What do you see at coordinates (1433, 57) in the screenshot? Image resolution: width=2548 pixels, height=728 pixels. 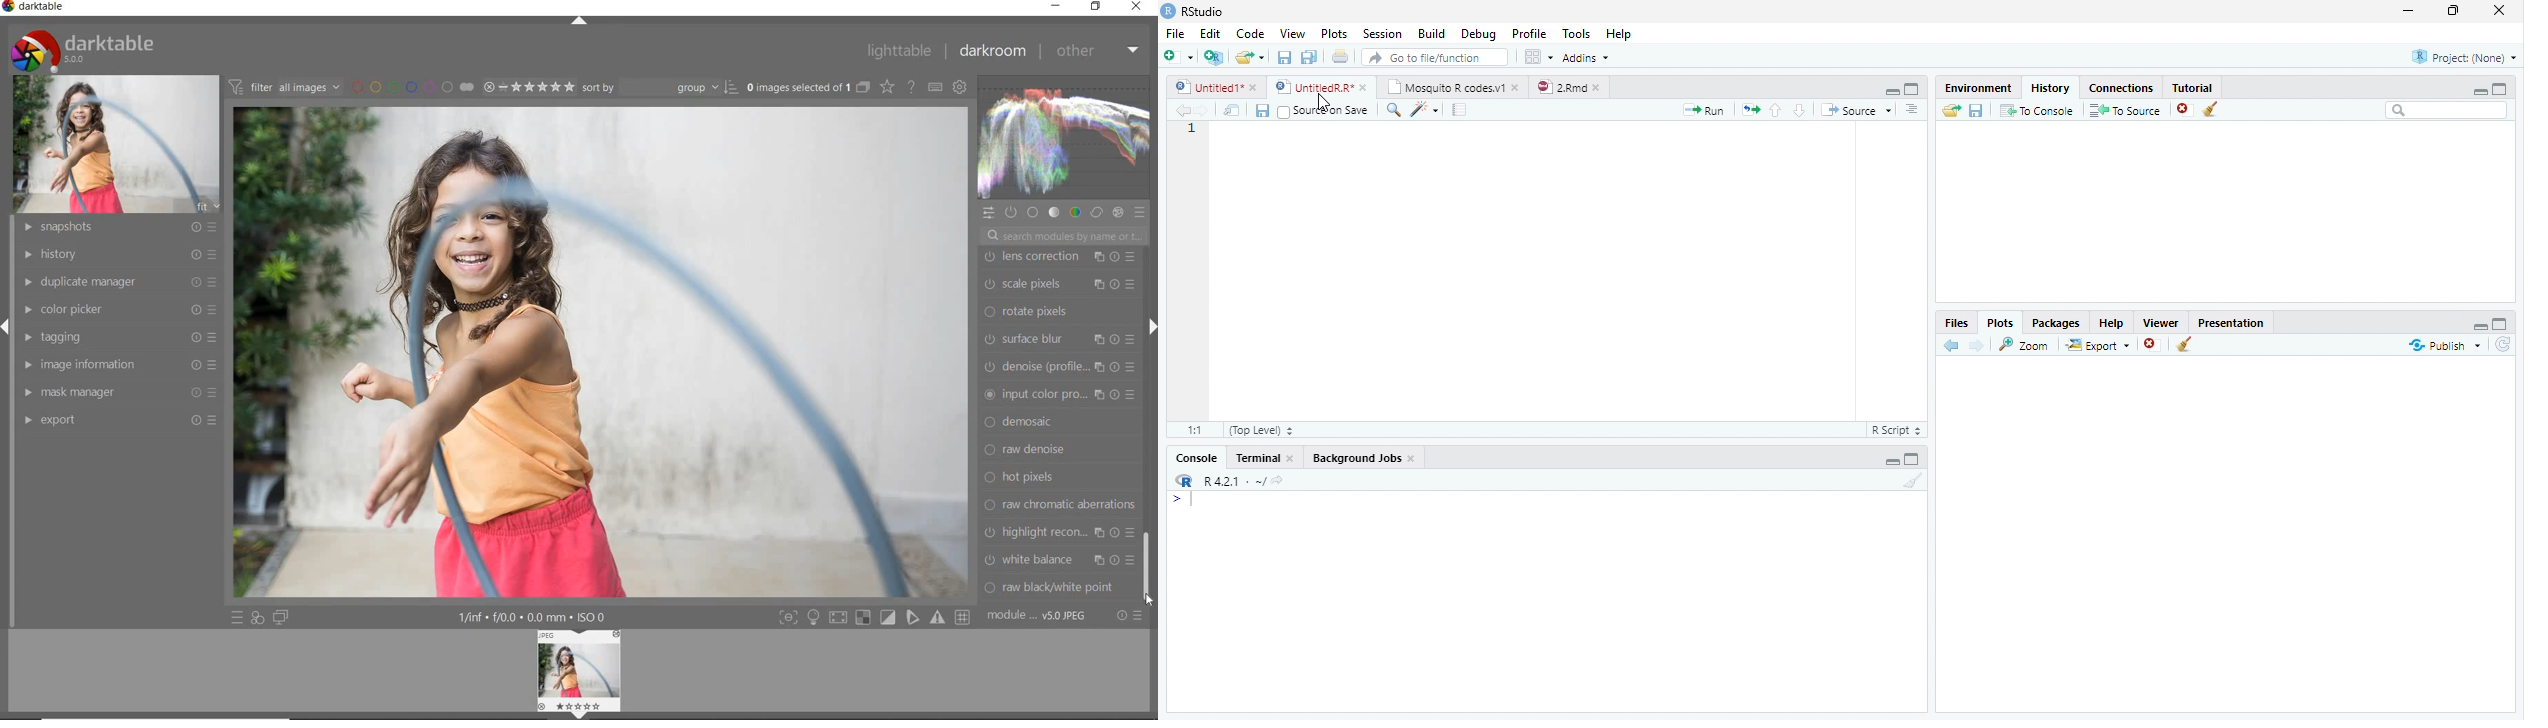 I see `Go to file/function` at bounding box center [1433, 57].